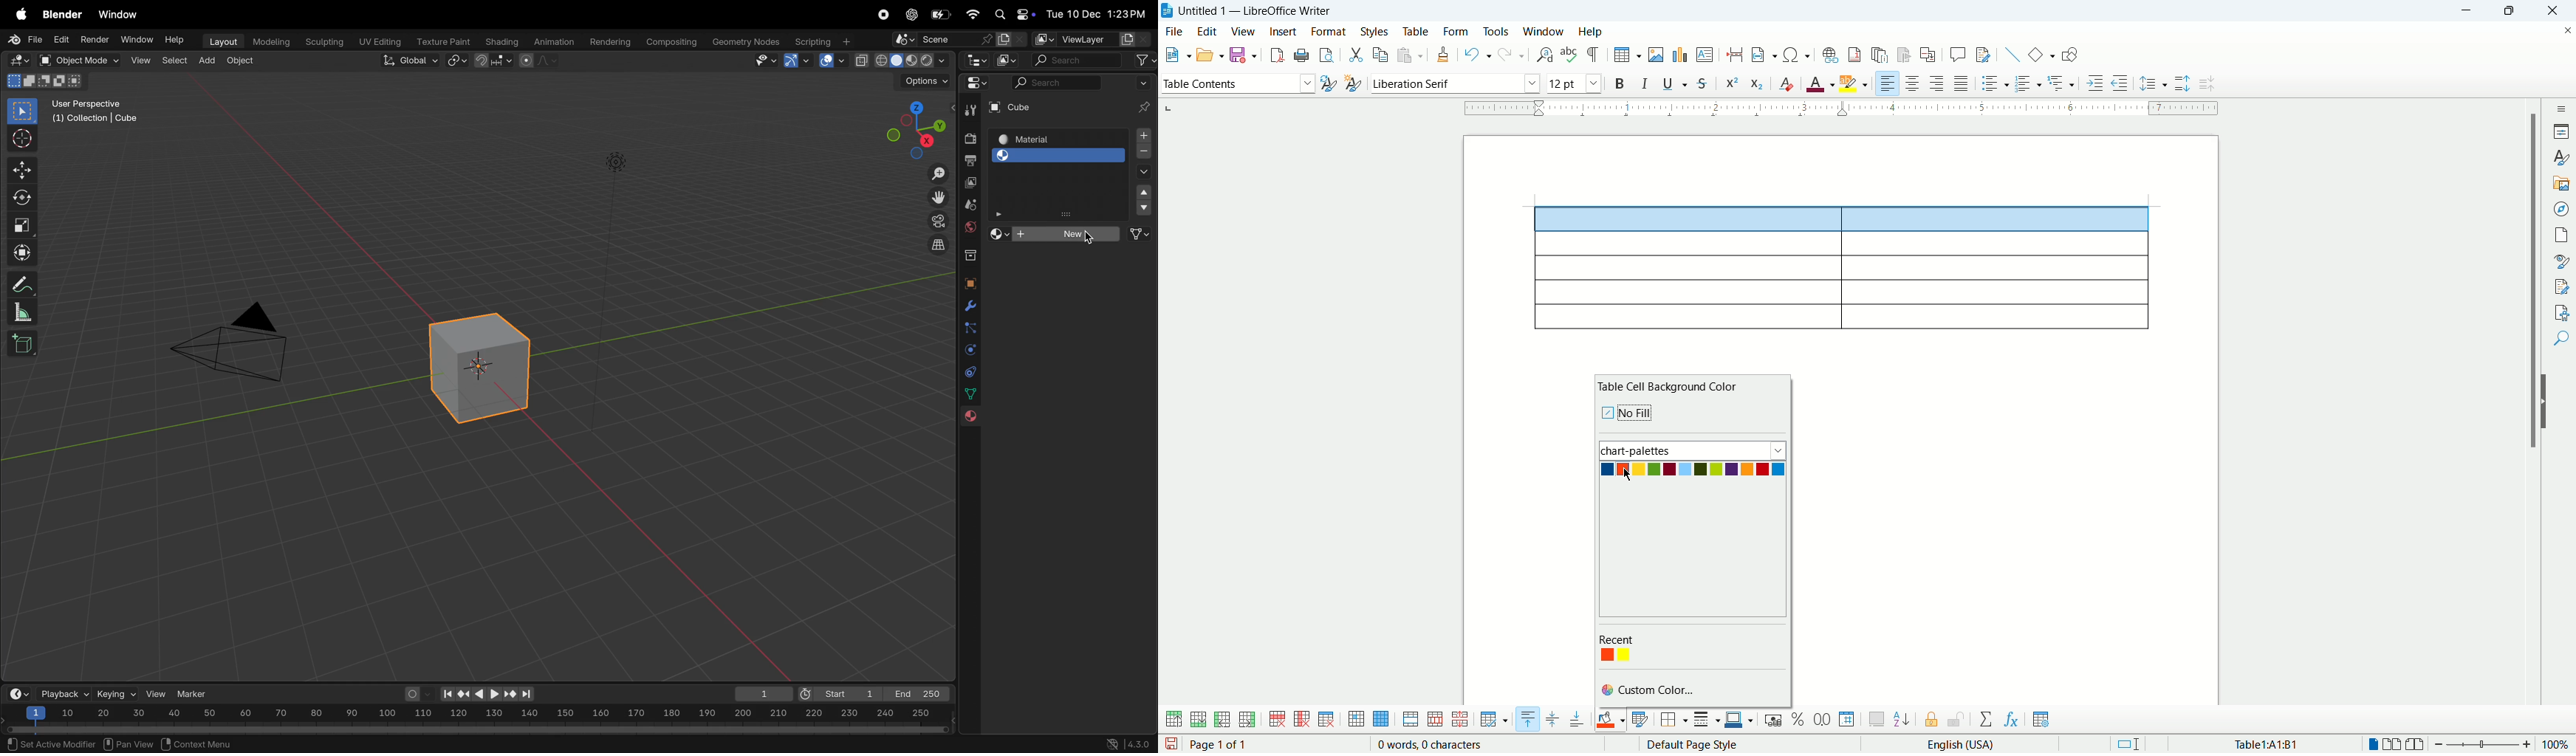 The width and height of the screenshot is (2576, 756). I want to click on optimize size, so click(1495, 720).